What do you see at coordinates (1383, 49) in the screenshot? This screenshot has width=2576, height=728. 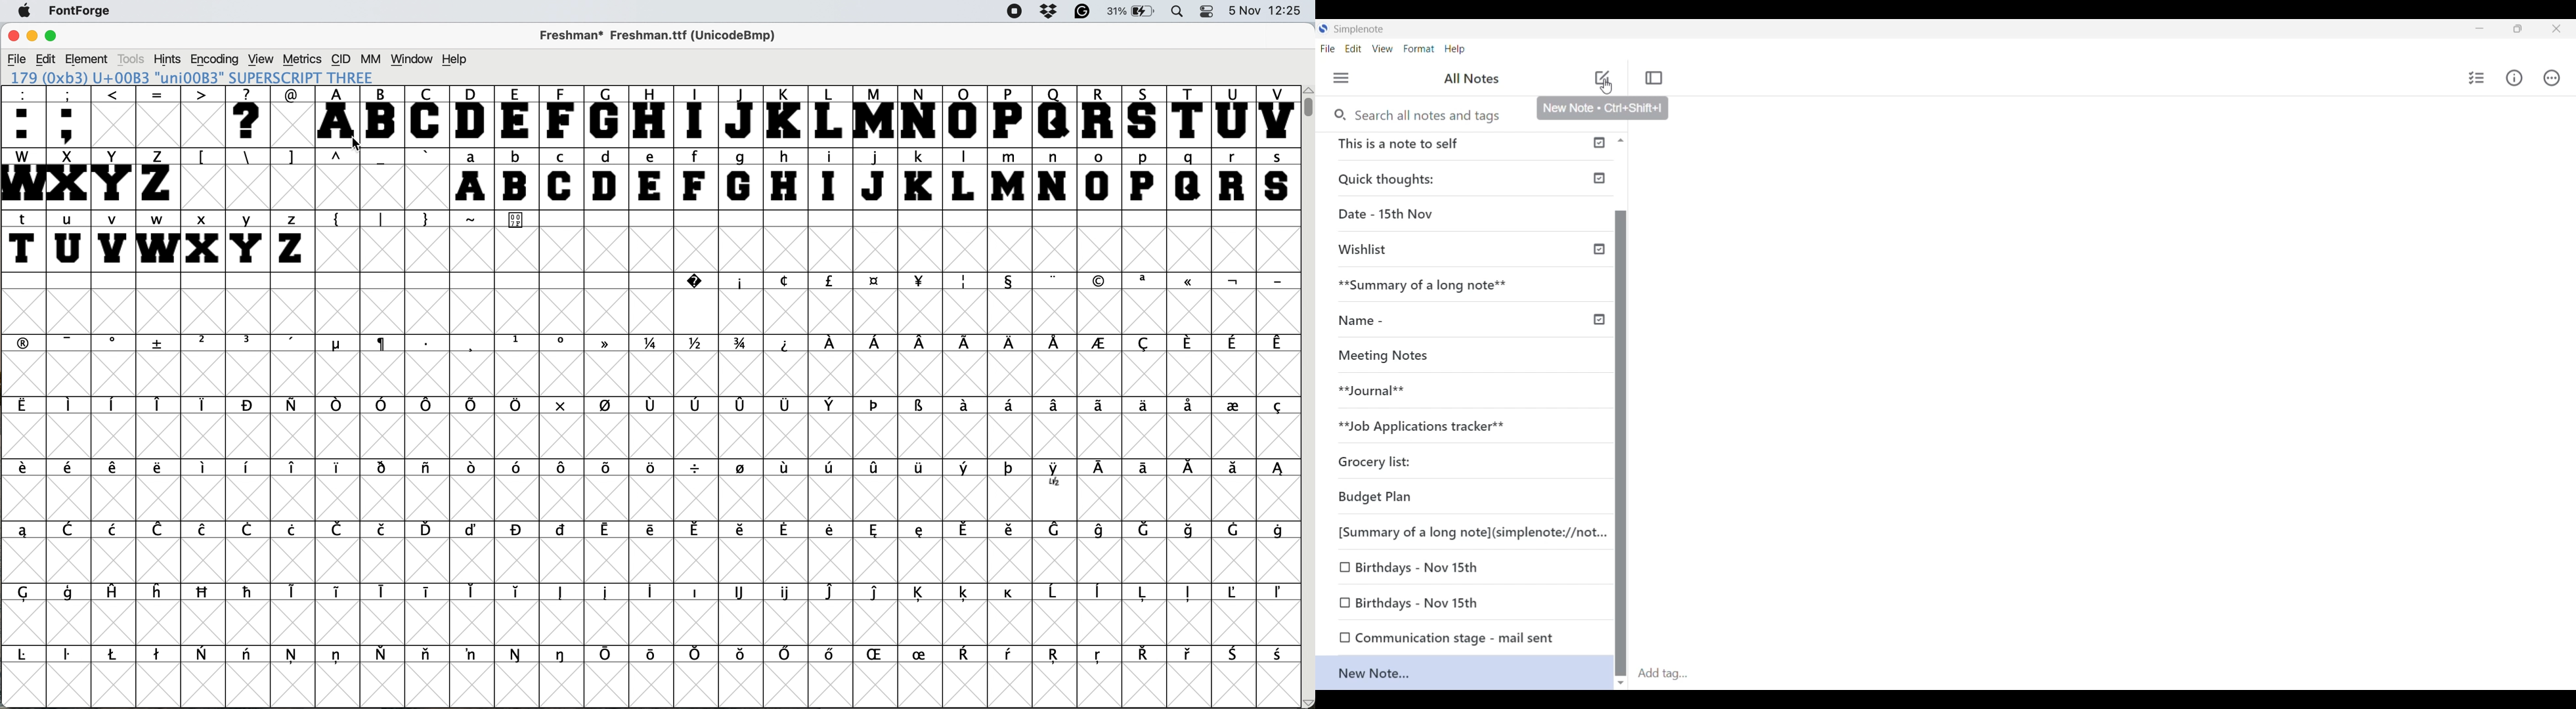 I see `View menu` at bounding box center [1383, 49].